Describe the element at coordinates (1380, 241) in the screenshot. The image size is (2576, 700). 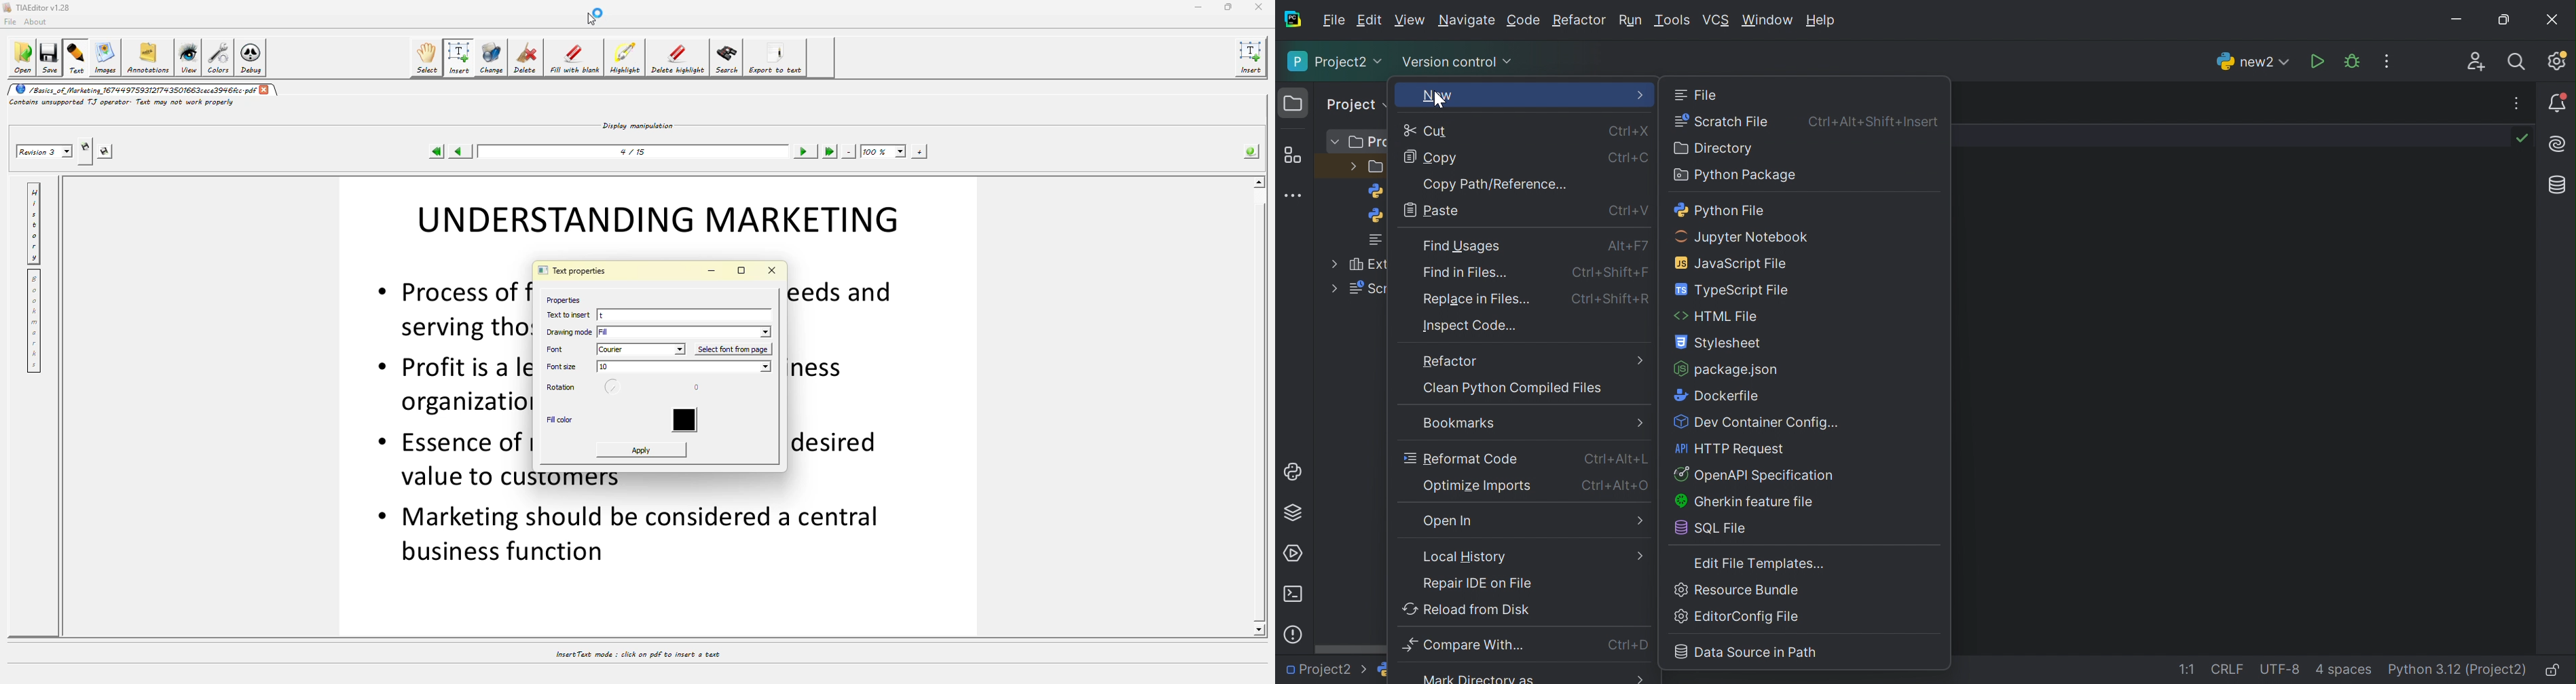
I see `notes` at that location.